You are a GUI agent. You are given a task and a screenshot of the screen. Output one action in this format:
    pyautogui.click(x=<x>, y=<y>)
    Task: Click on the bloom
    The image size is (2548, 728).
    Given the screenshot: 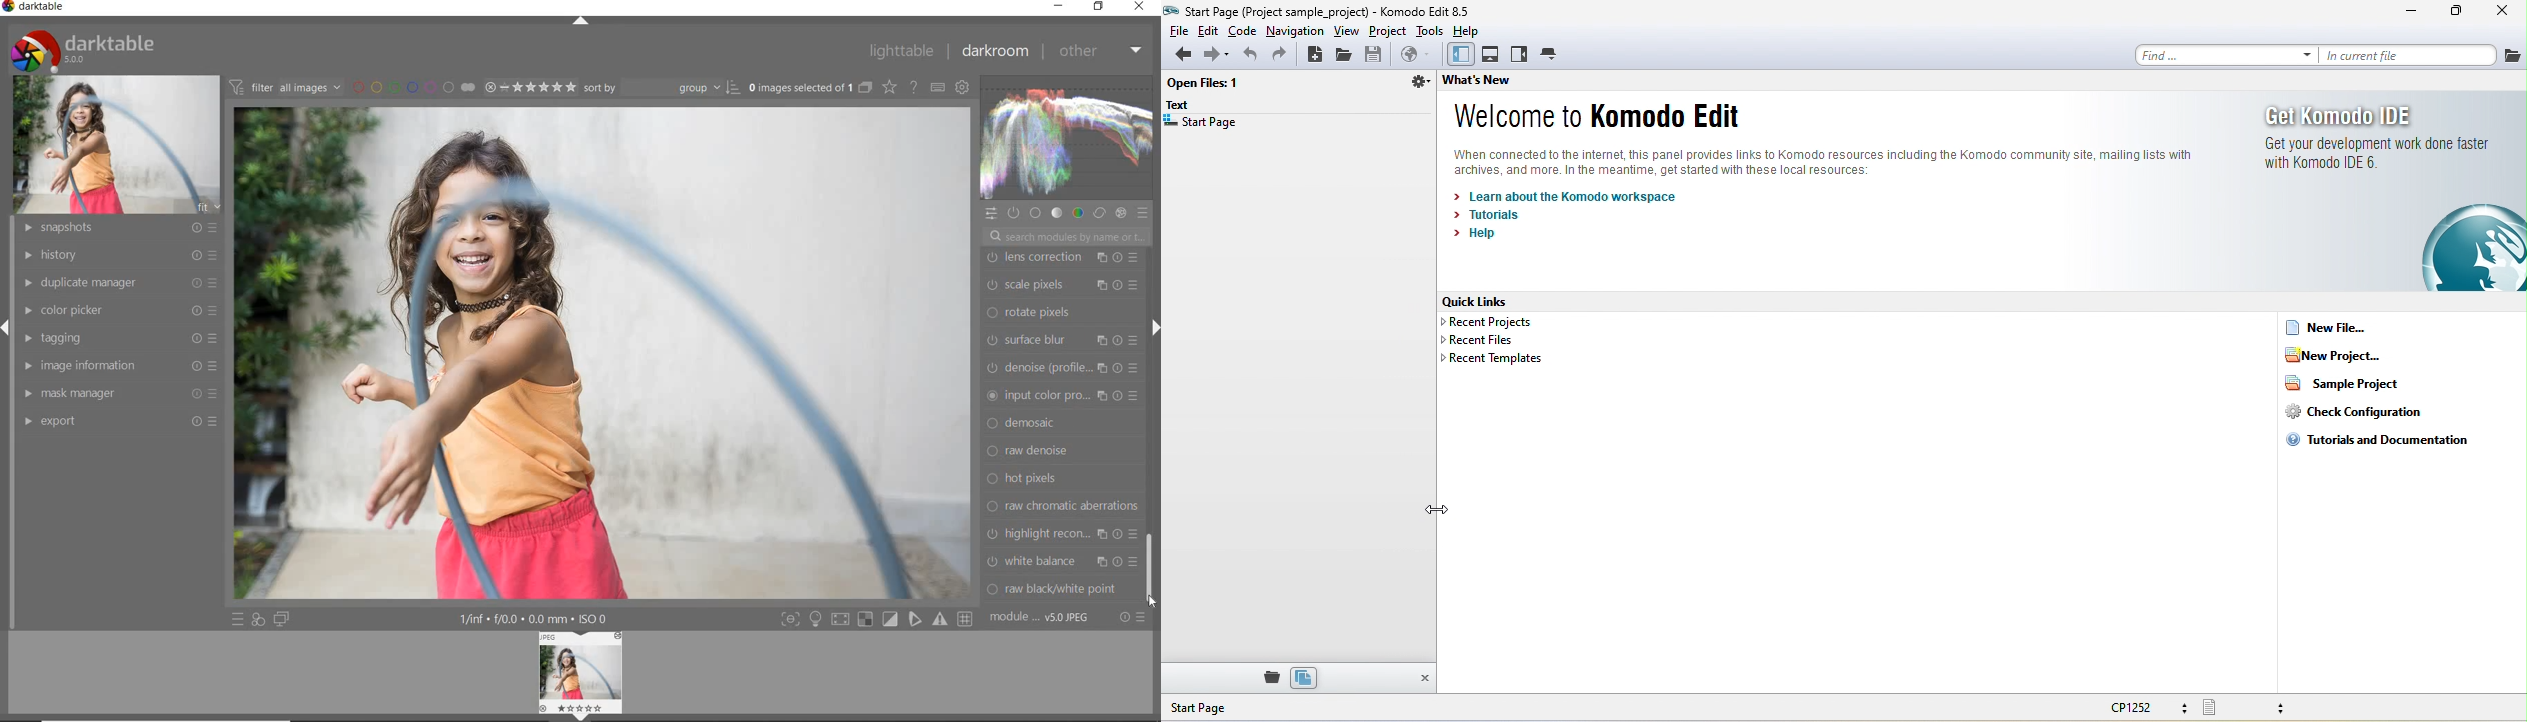 What is the action you would take?
    pyautogui.click(x=1062, y=593)
    